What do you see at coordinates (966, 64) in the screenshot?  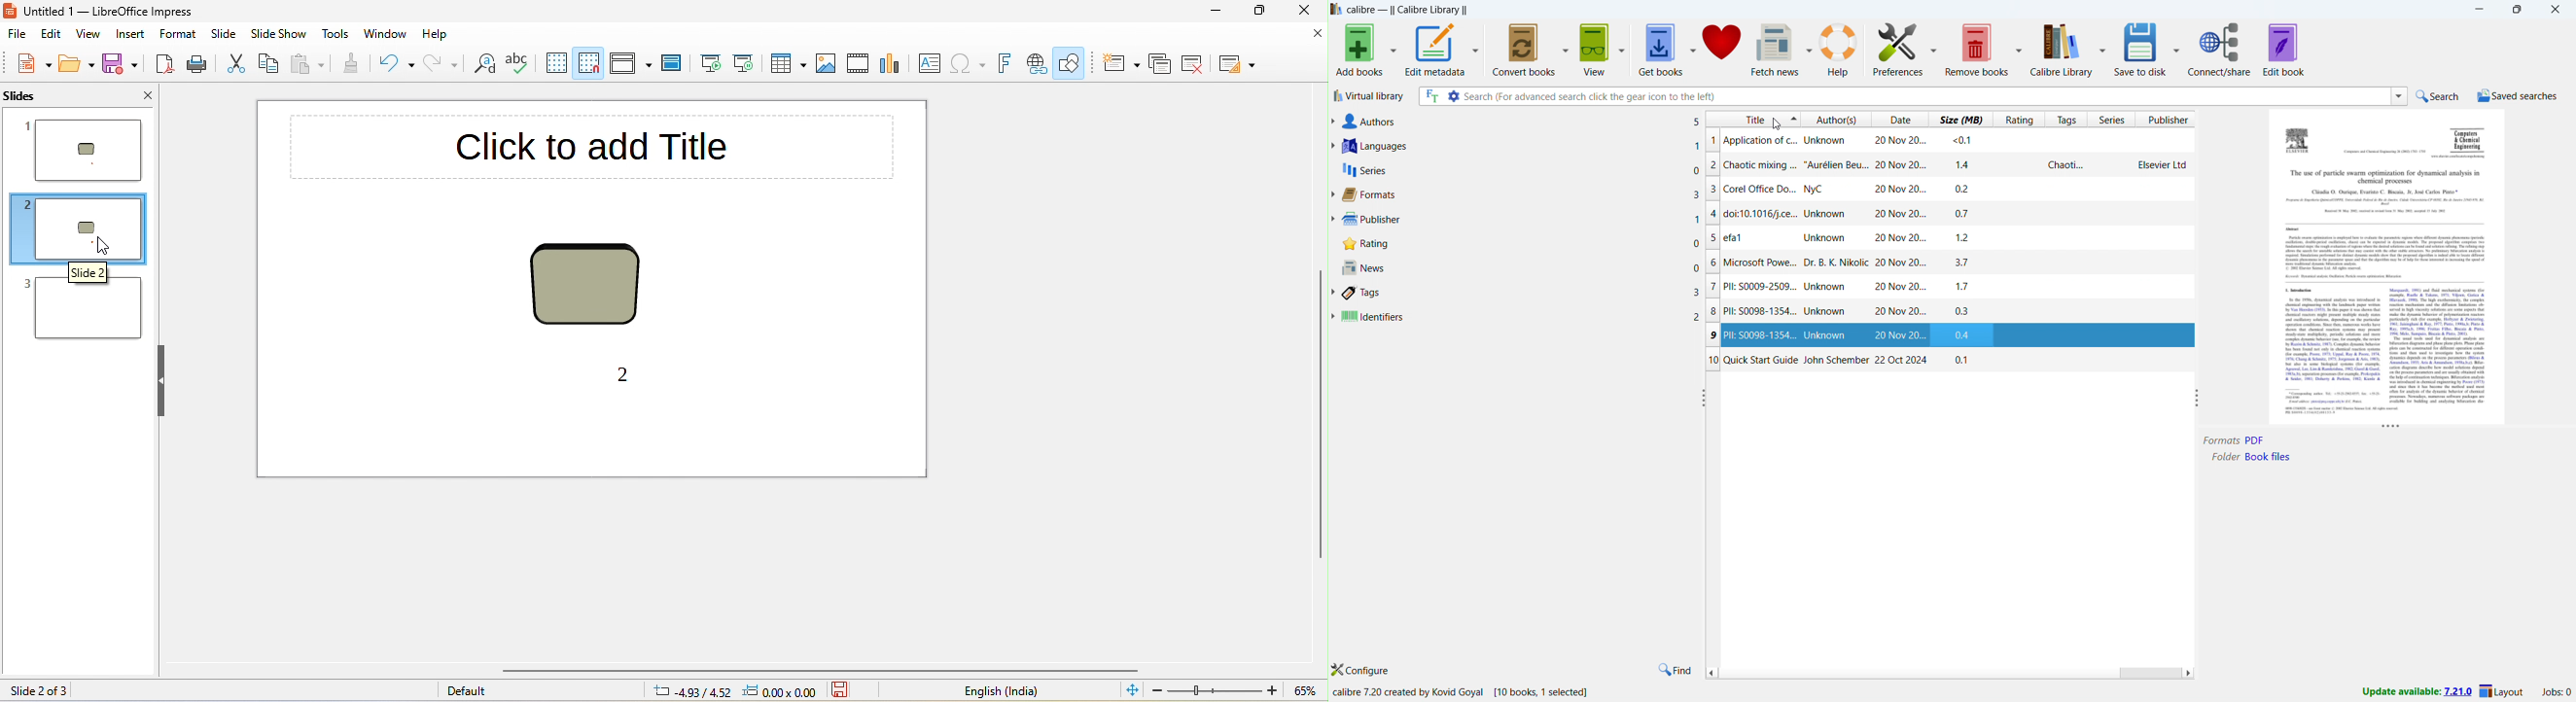 I see `special character` at bounding box center [966, 64].